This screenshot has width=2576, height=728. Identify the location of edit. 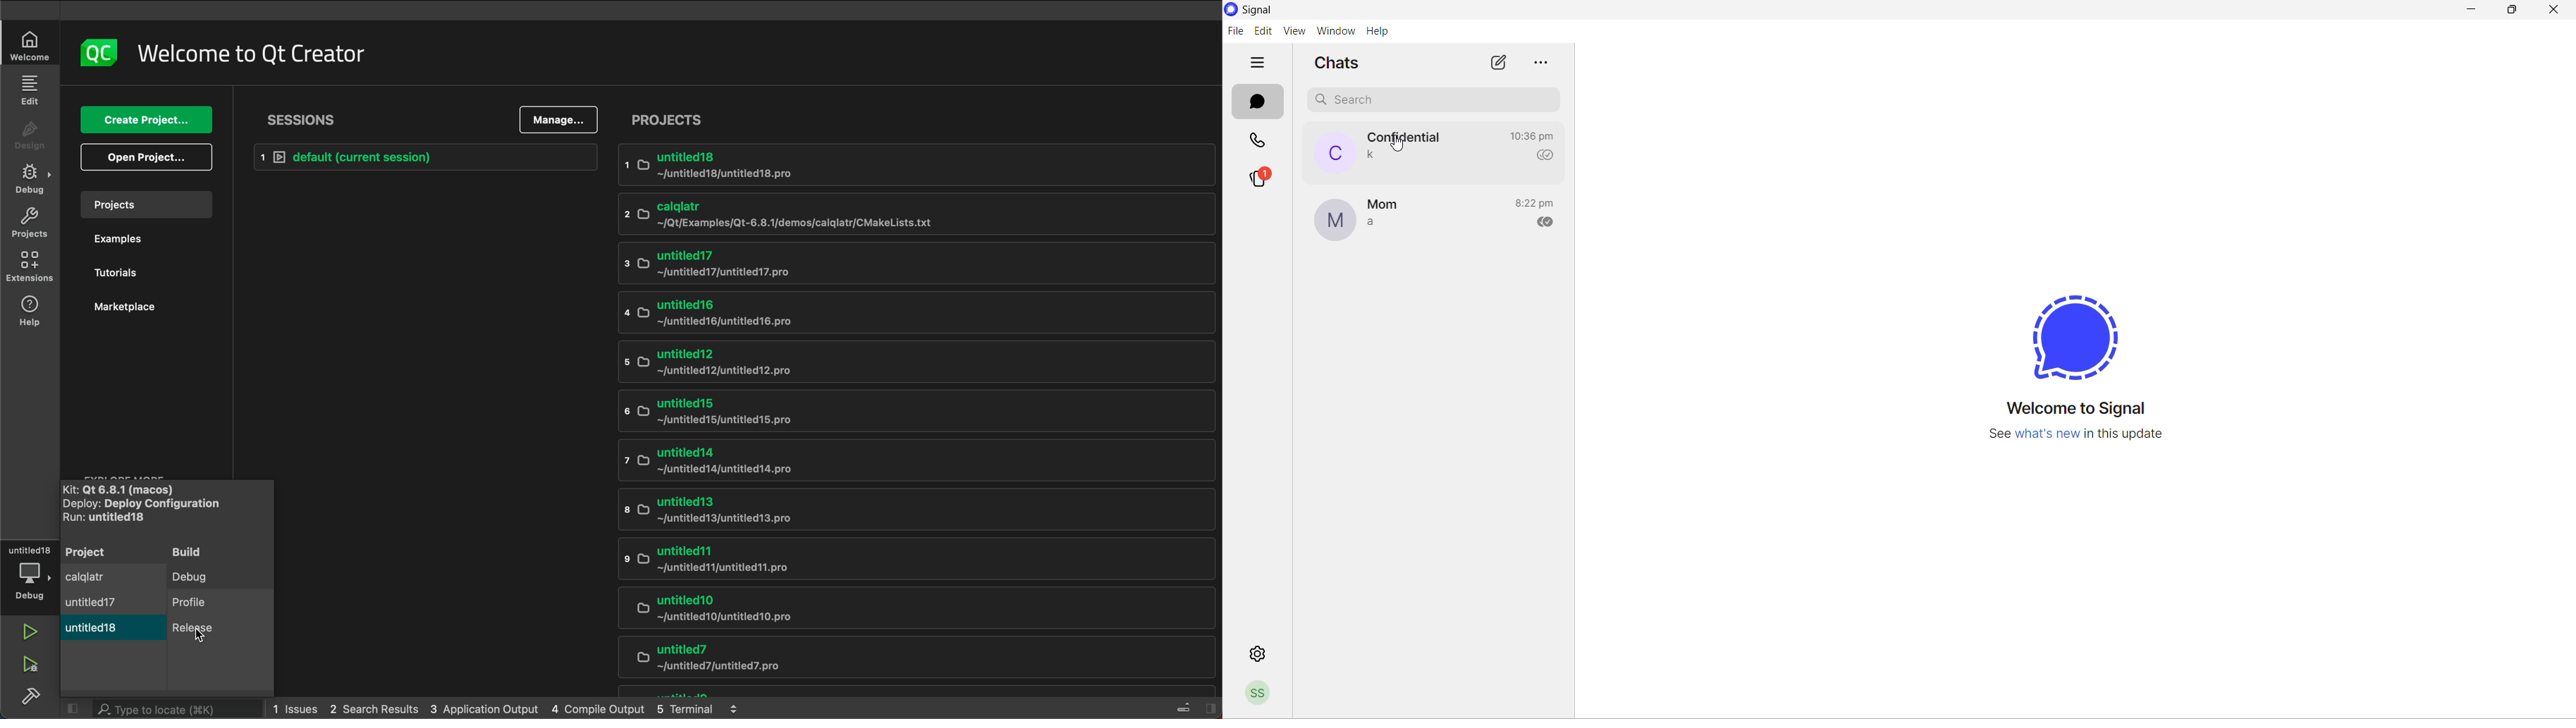
(31, 90).